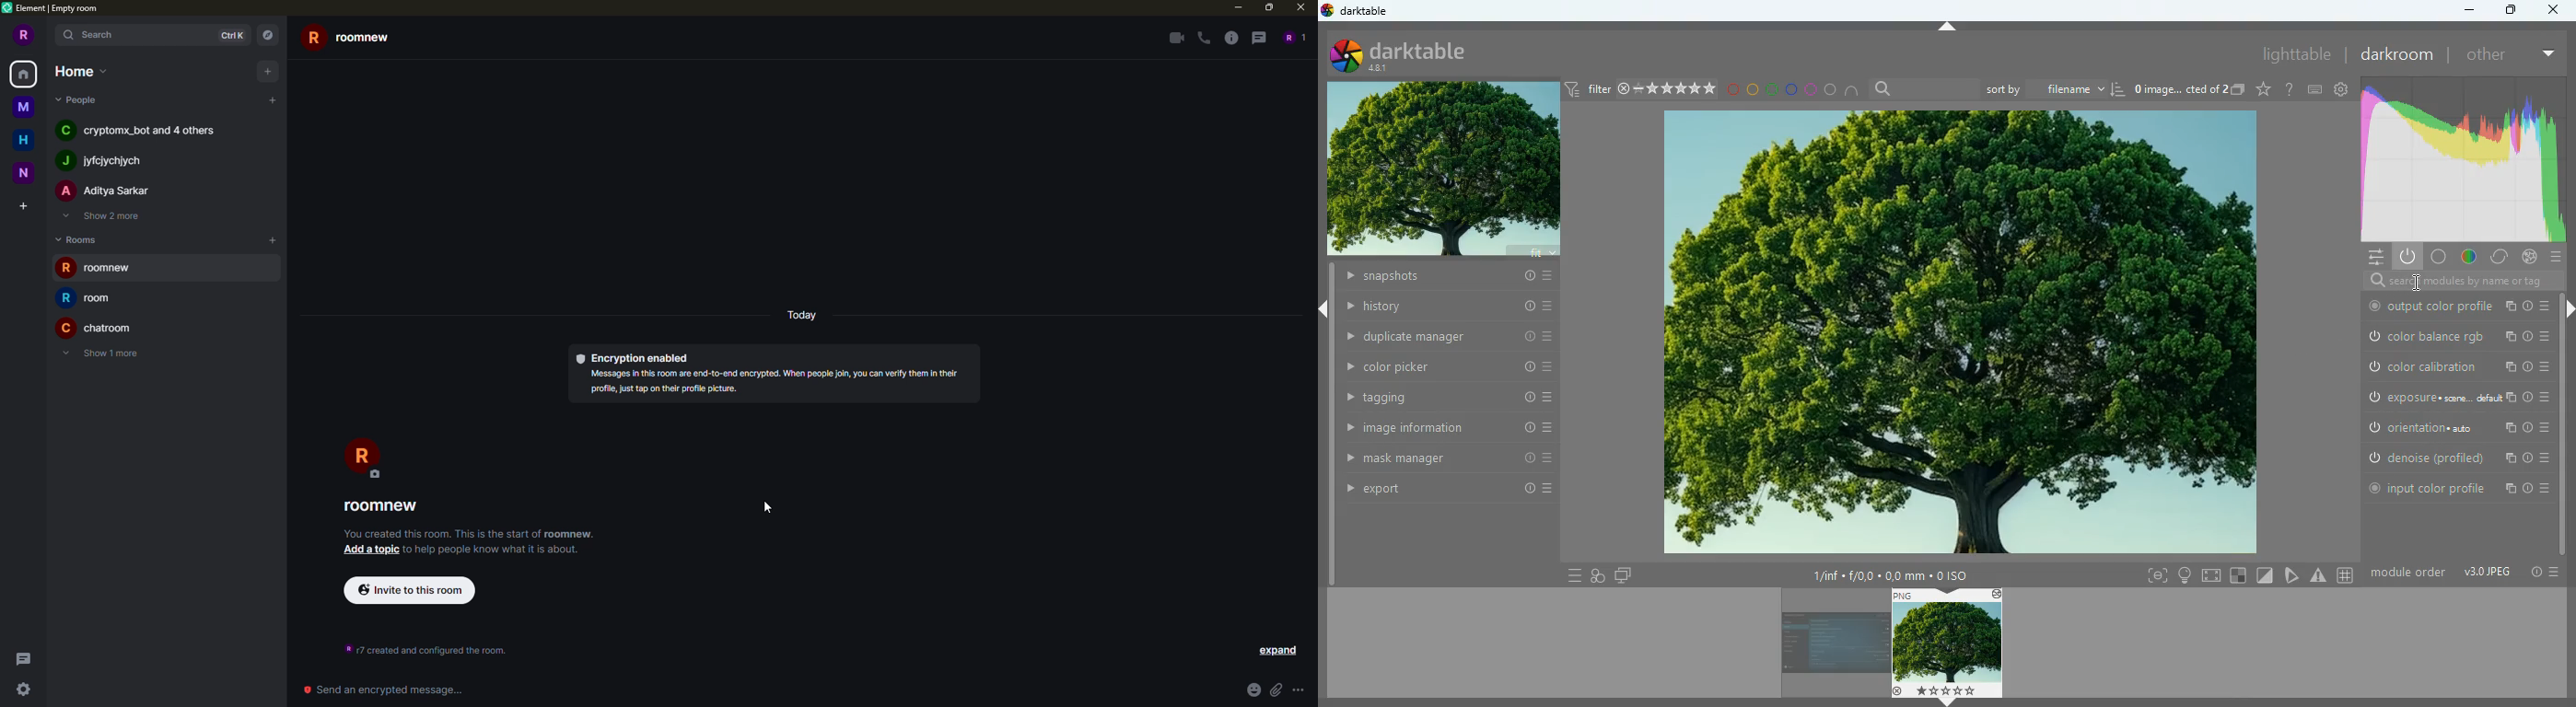 This screenshot has height=728, width=2576. Describe the element at coordinates (2454, 397) in the screenshot. I see `exposure` at that location.